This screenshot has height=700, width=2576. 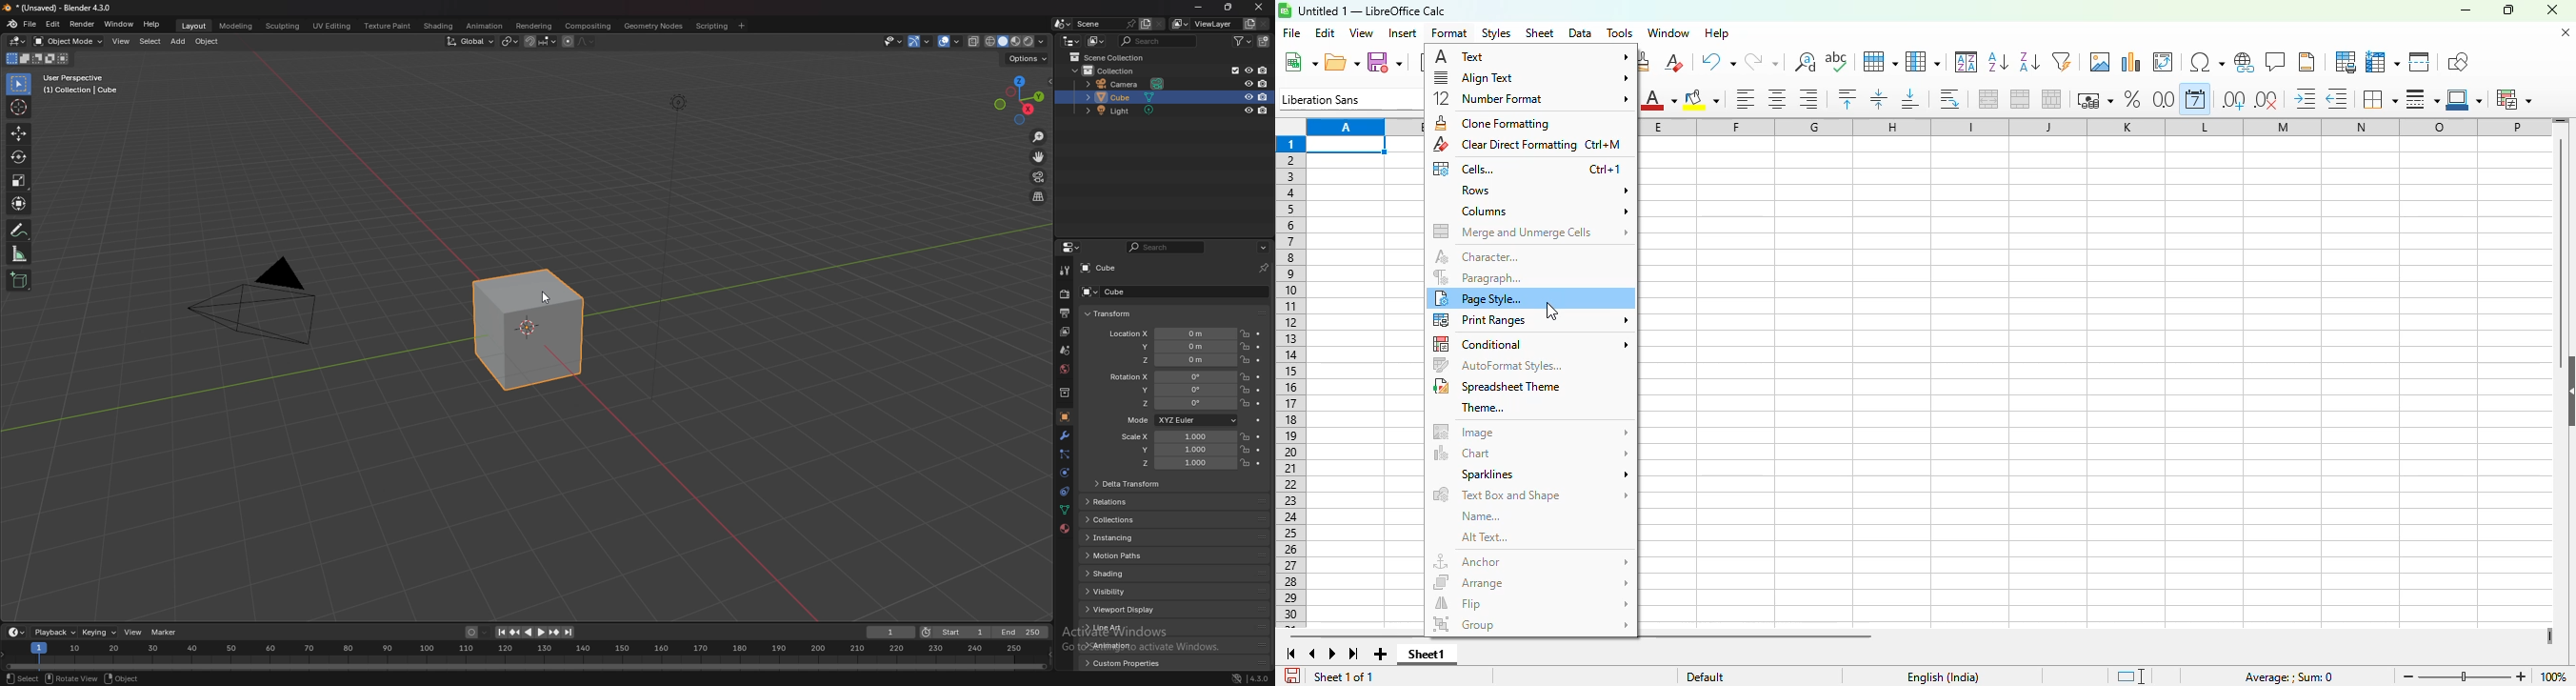 I want to click on format as currency, so click(x=2094, y=100).